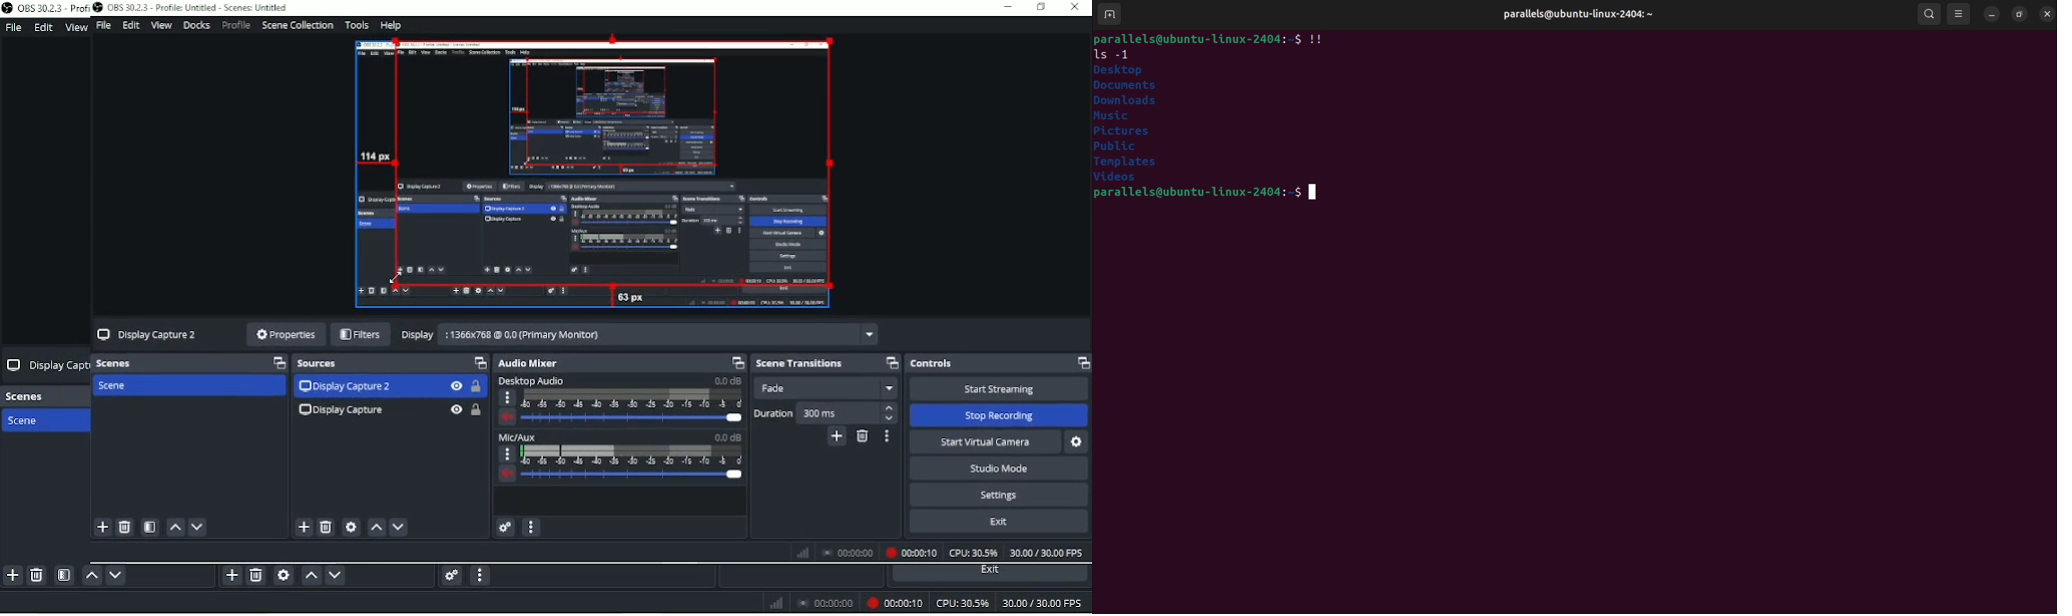 Image resolution: width=2072 pixels, height=616 pixels. Describe the element at coordinates (402, 528) in the screenshot. I see `Down` at that location.